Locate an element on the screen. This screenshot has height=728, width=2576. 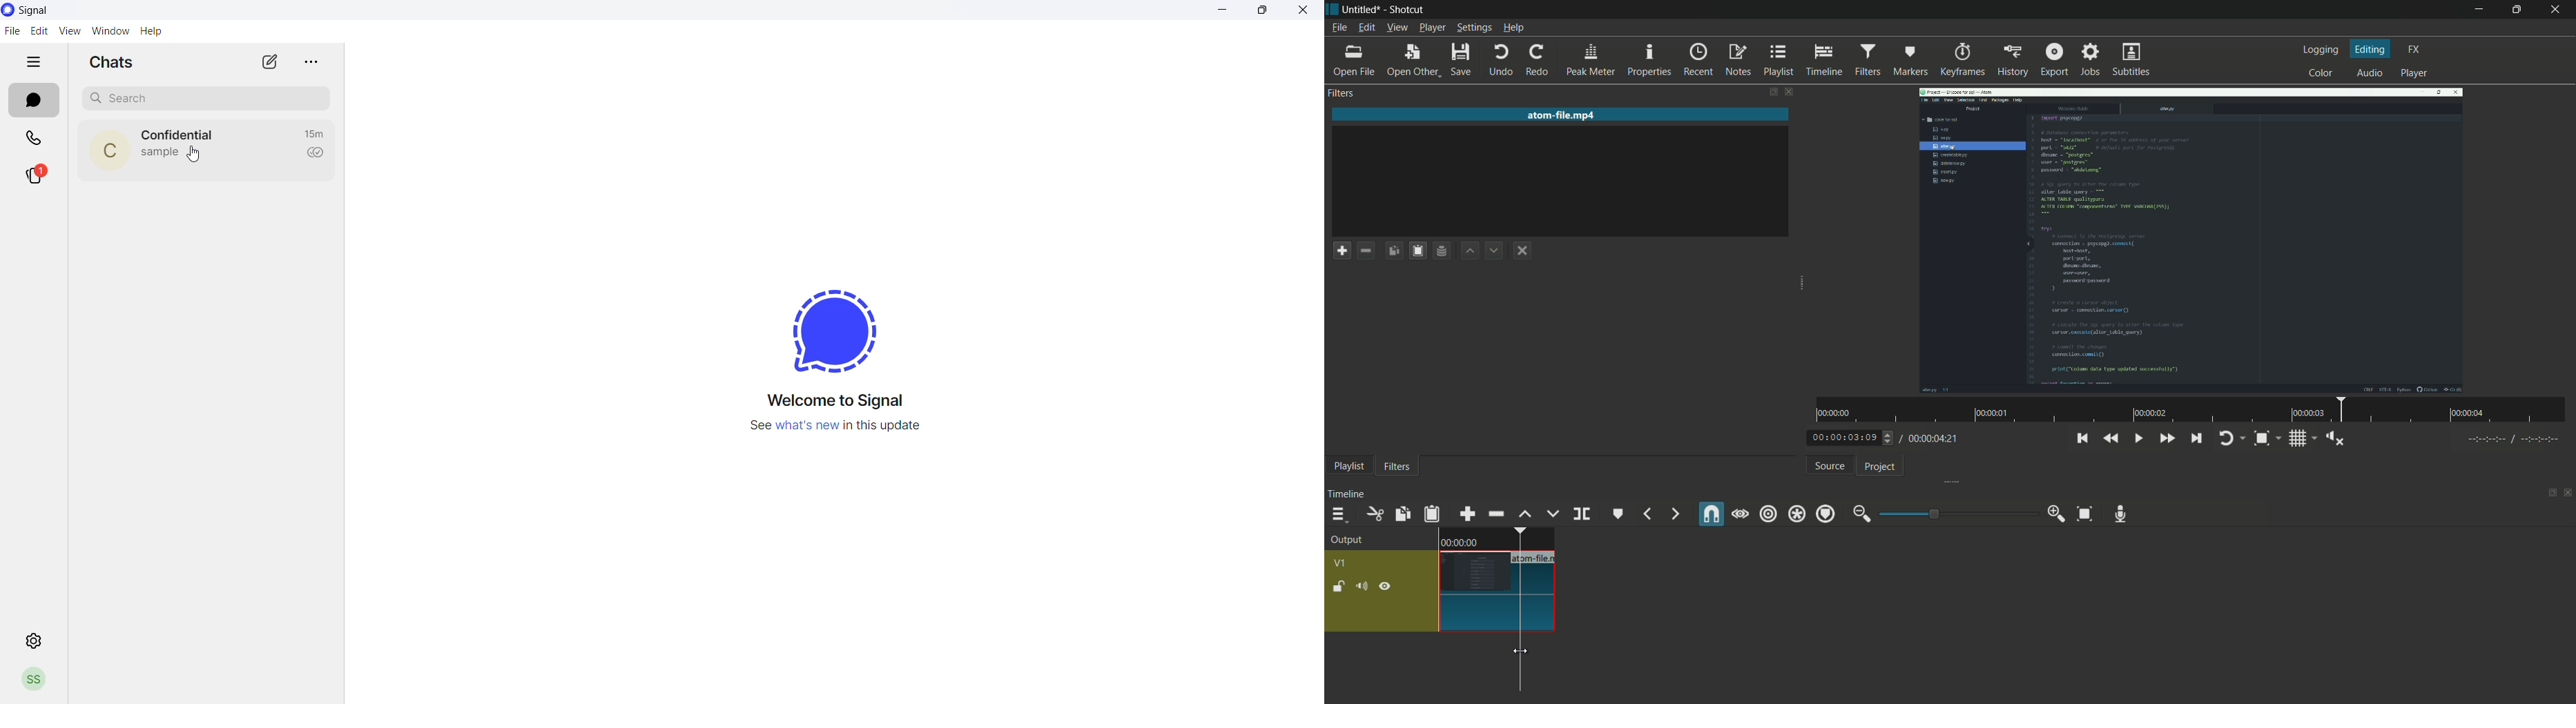
notes is located at coordinates (1740, 60).